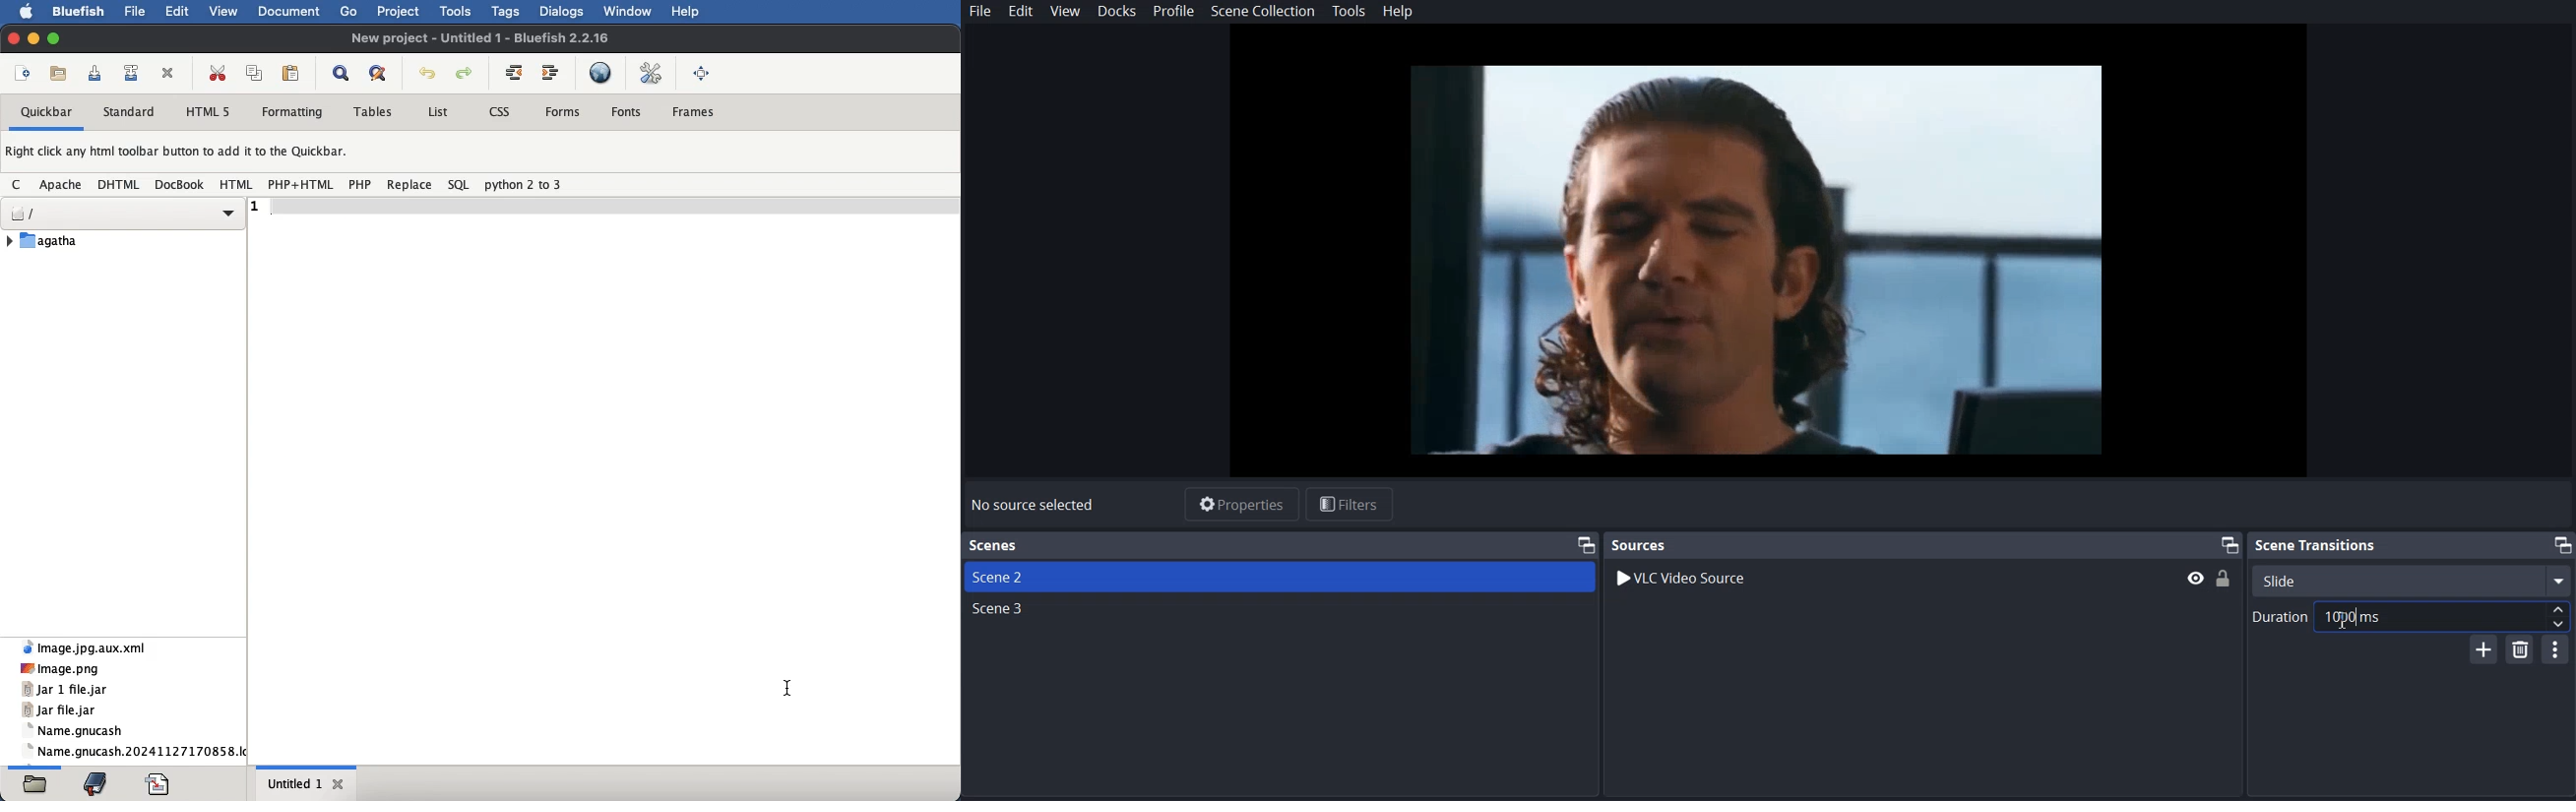  I want to click on View, so click(1064, 12).